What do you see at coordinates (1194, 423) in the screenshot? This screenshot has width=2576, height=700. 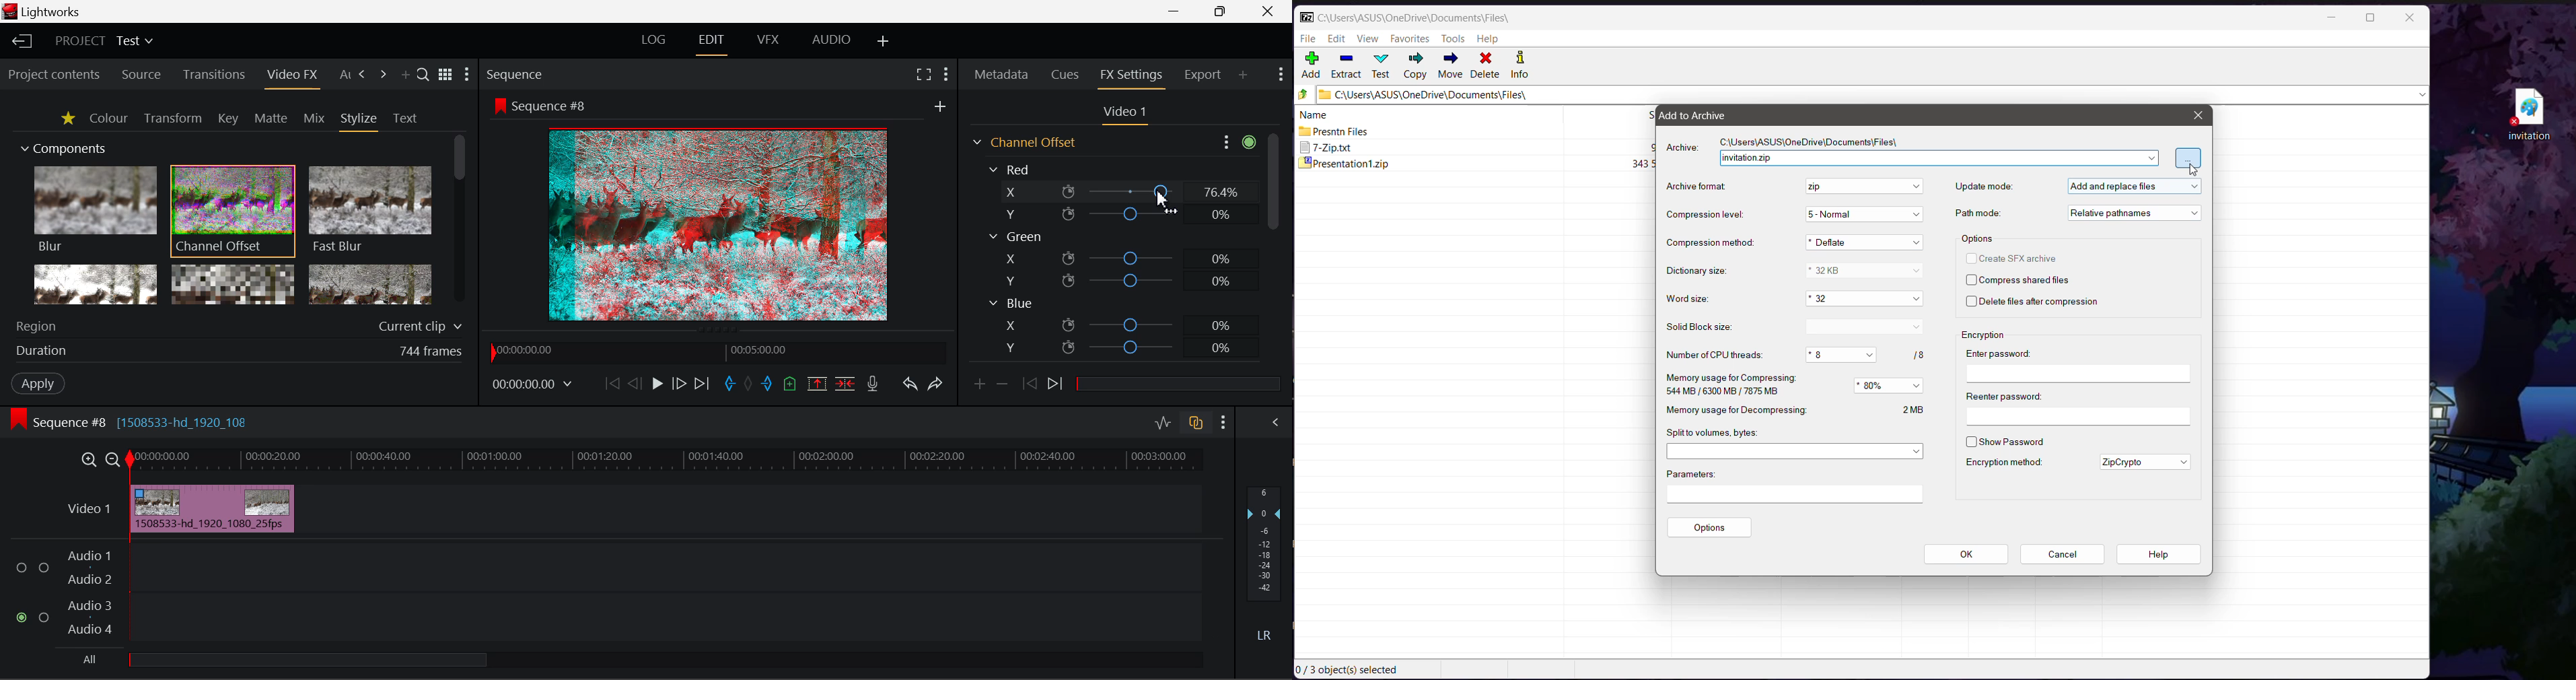 I see `Toggle auto track sync` at bounding box center [1194, 423].